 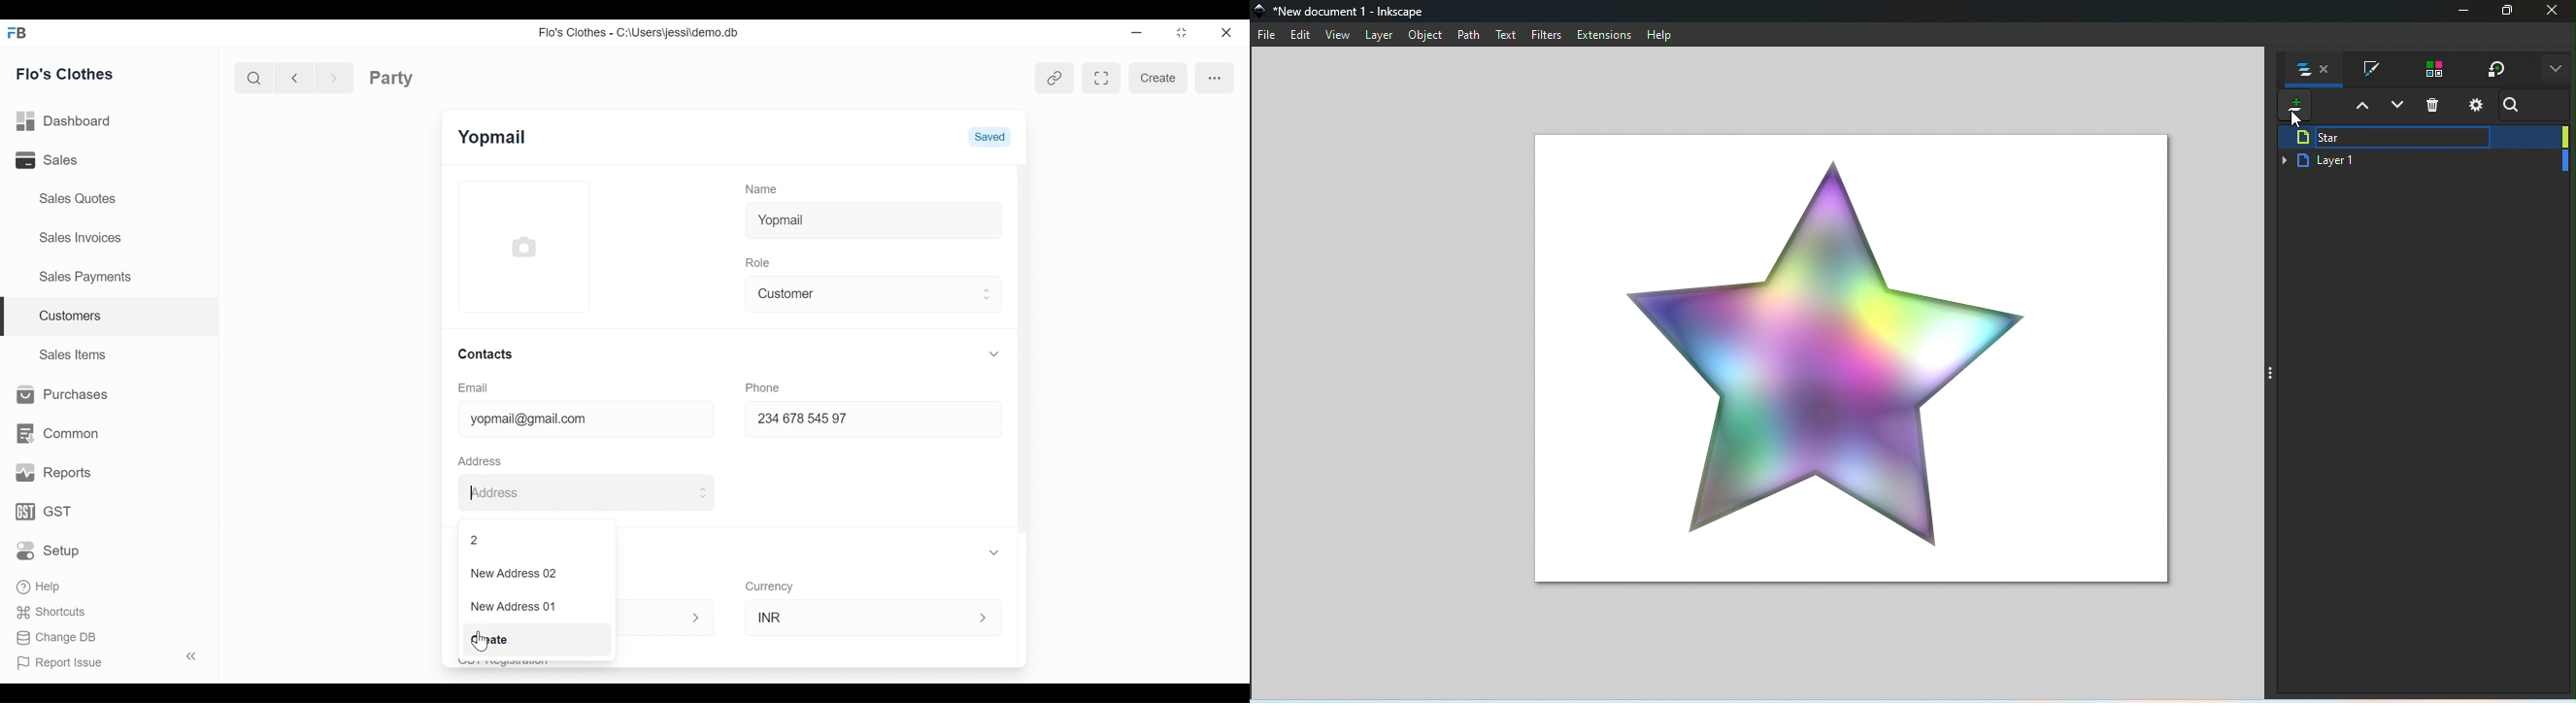 I want to click on Shortcuts, so click(x=47, y=611).